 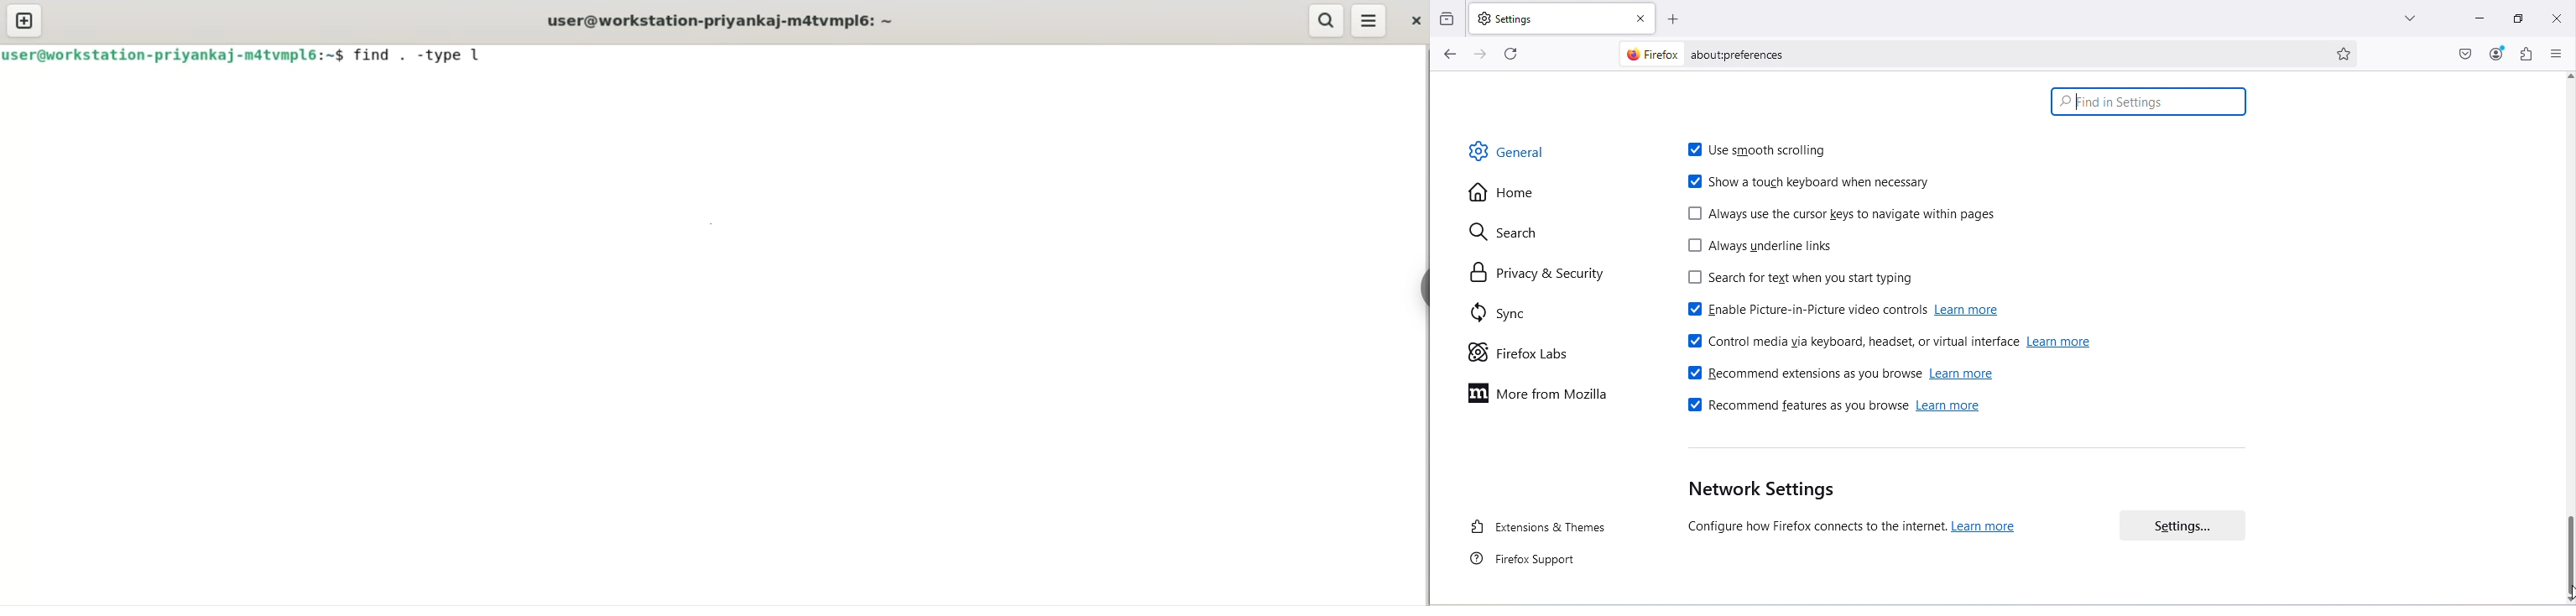 What do you see at coordinates (1502, 197) in the screenshot?
I see `Home` at bounding box center [1502, 197].